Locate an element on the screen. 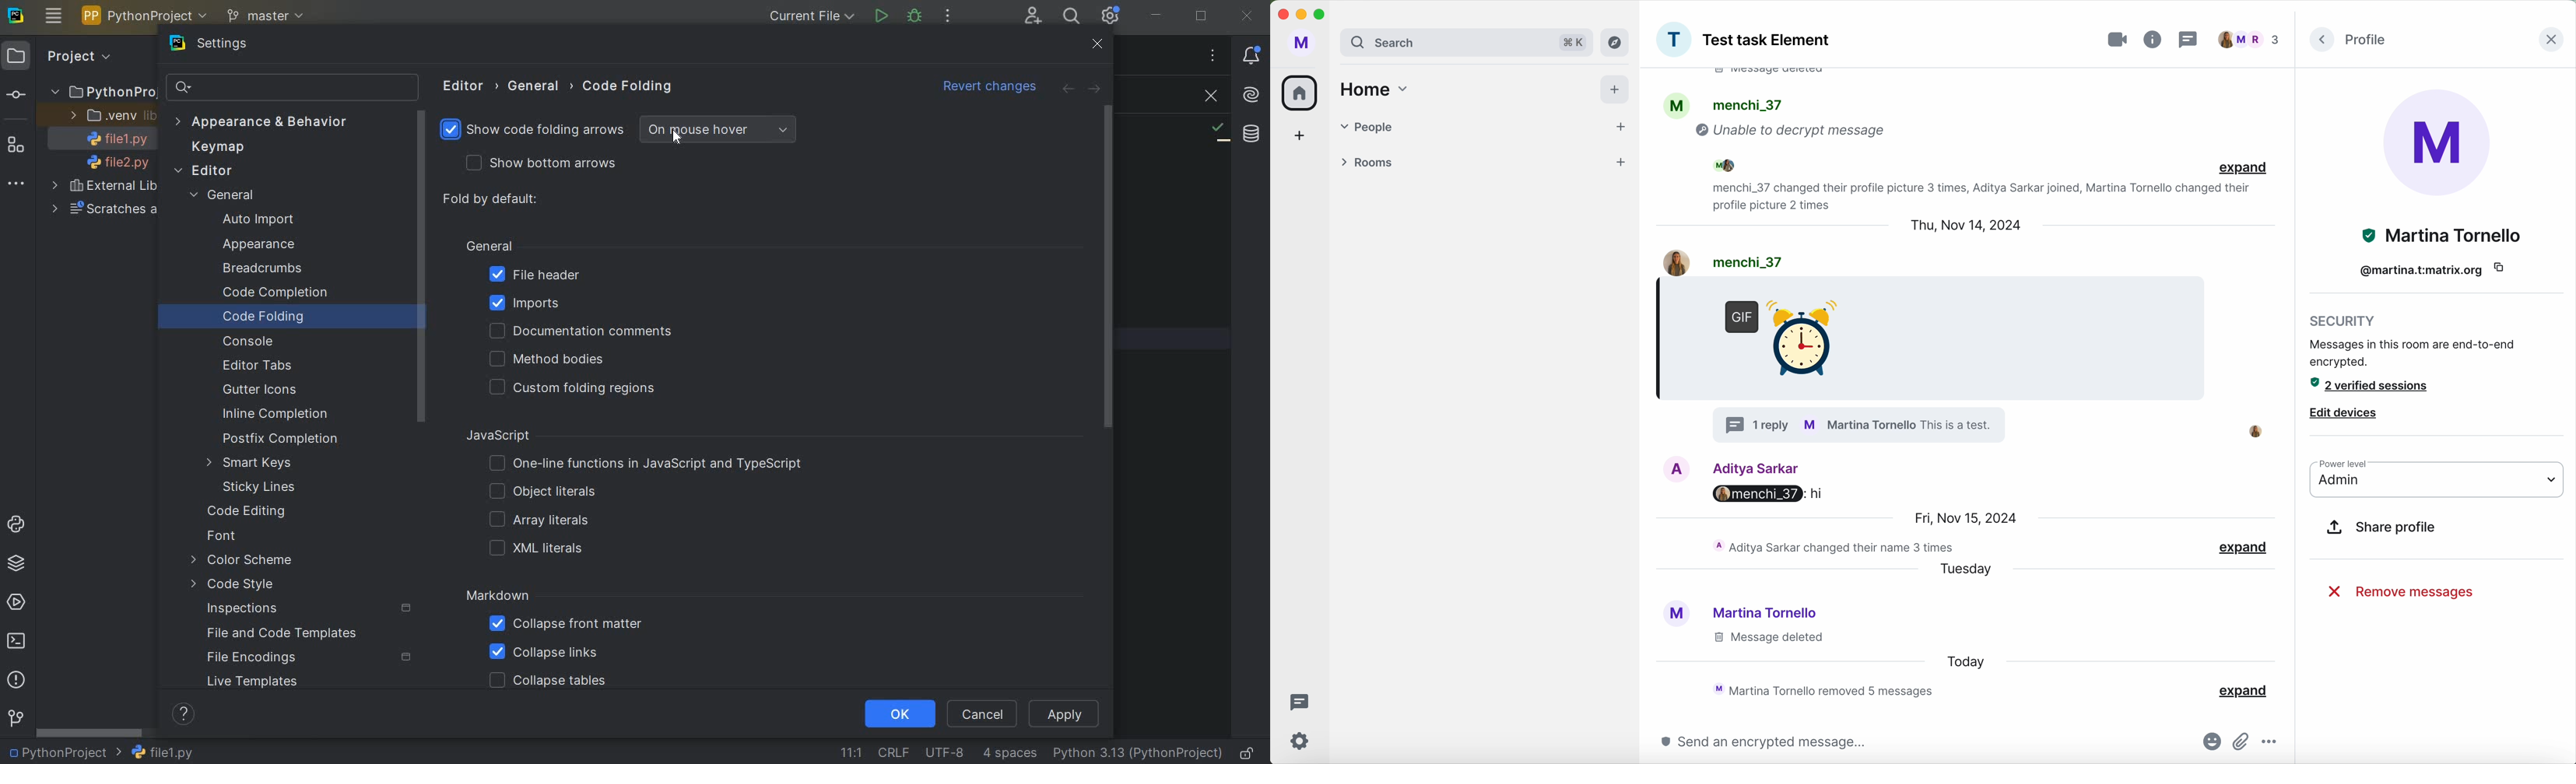  edit devices is located at coordinates (2345, 411).